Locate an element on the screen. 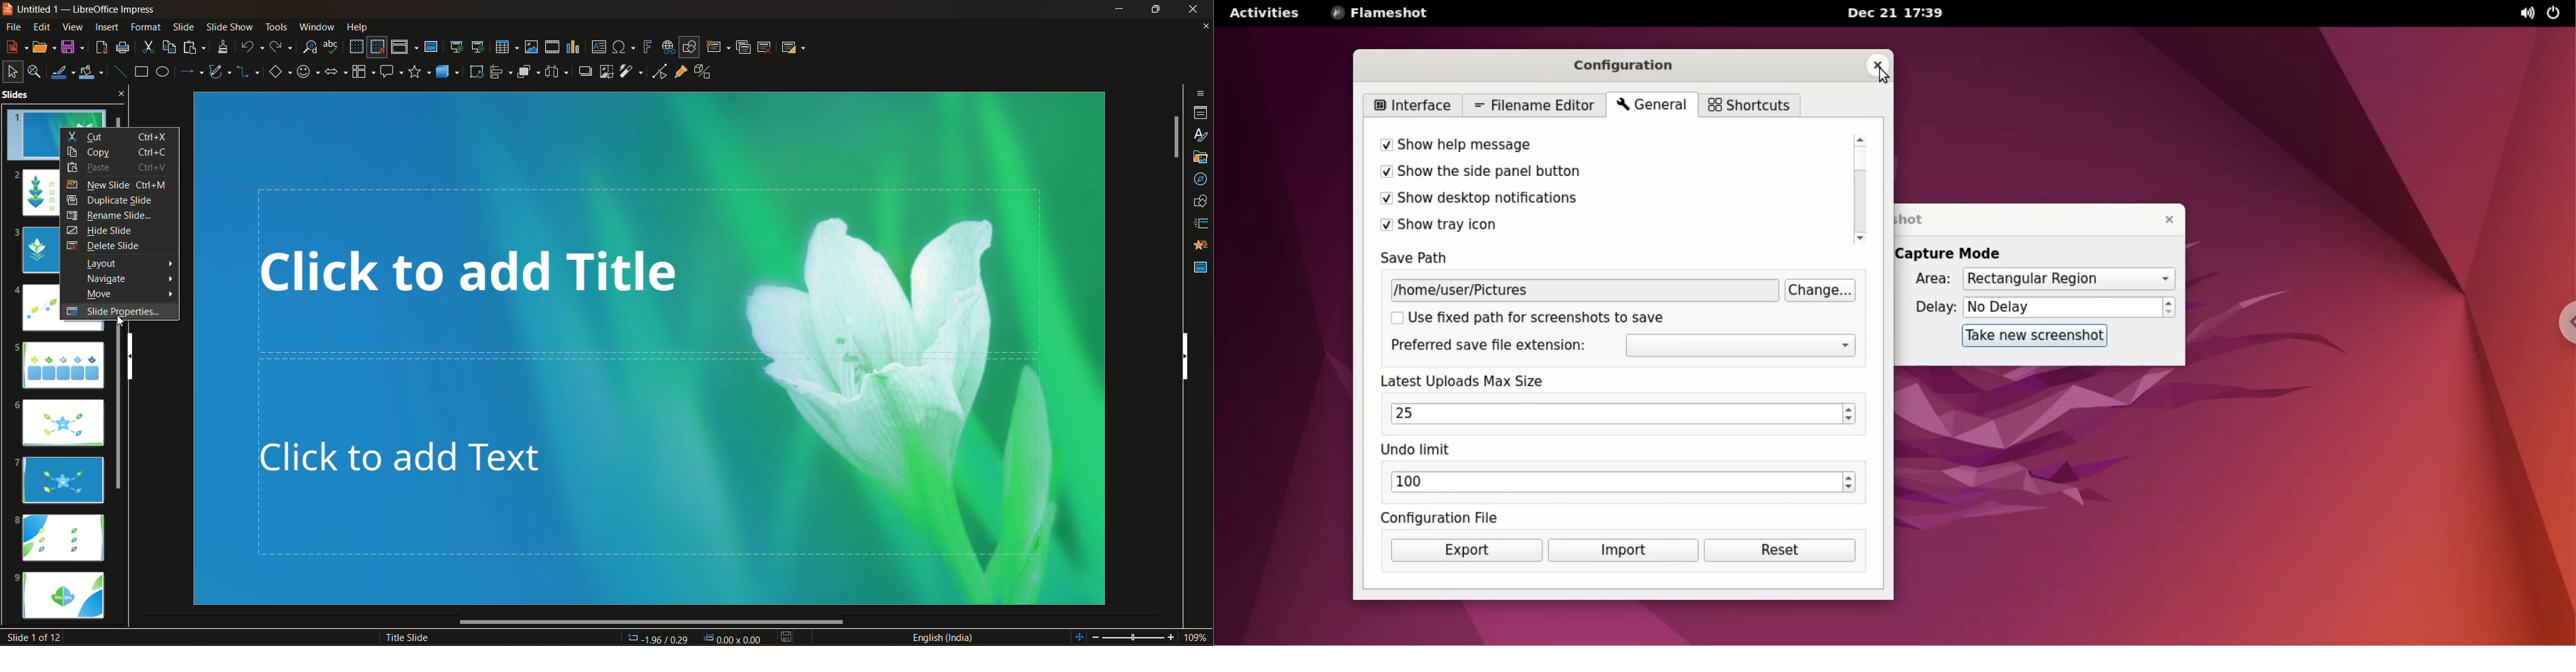 The image size is (2576, 672). start from the current slide is located at coordinates (478, 46).